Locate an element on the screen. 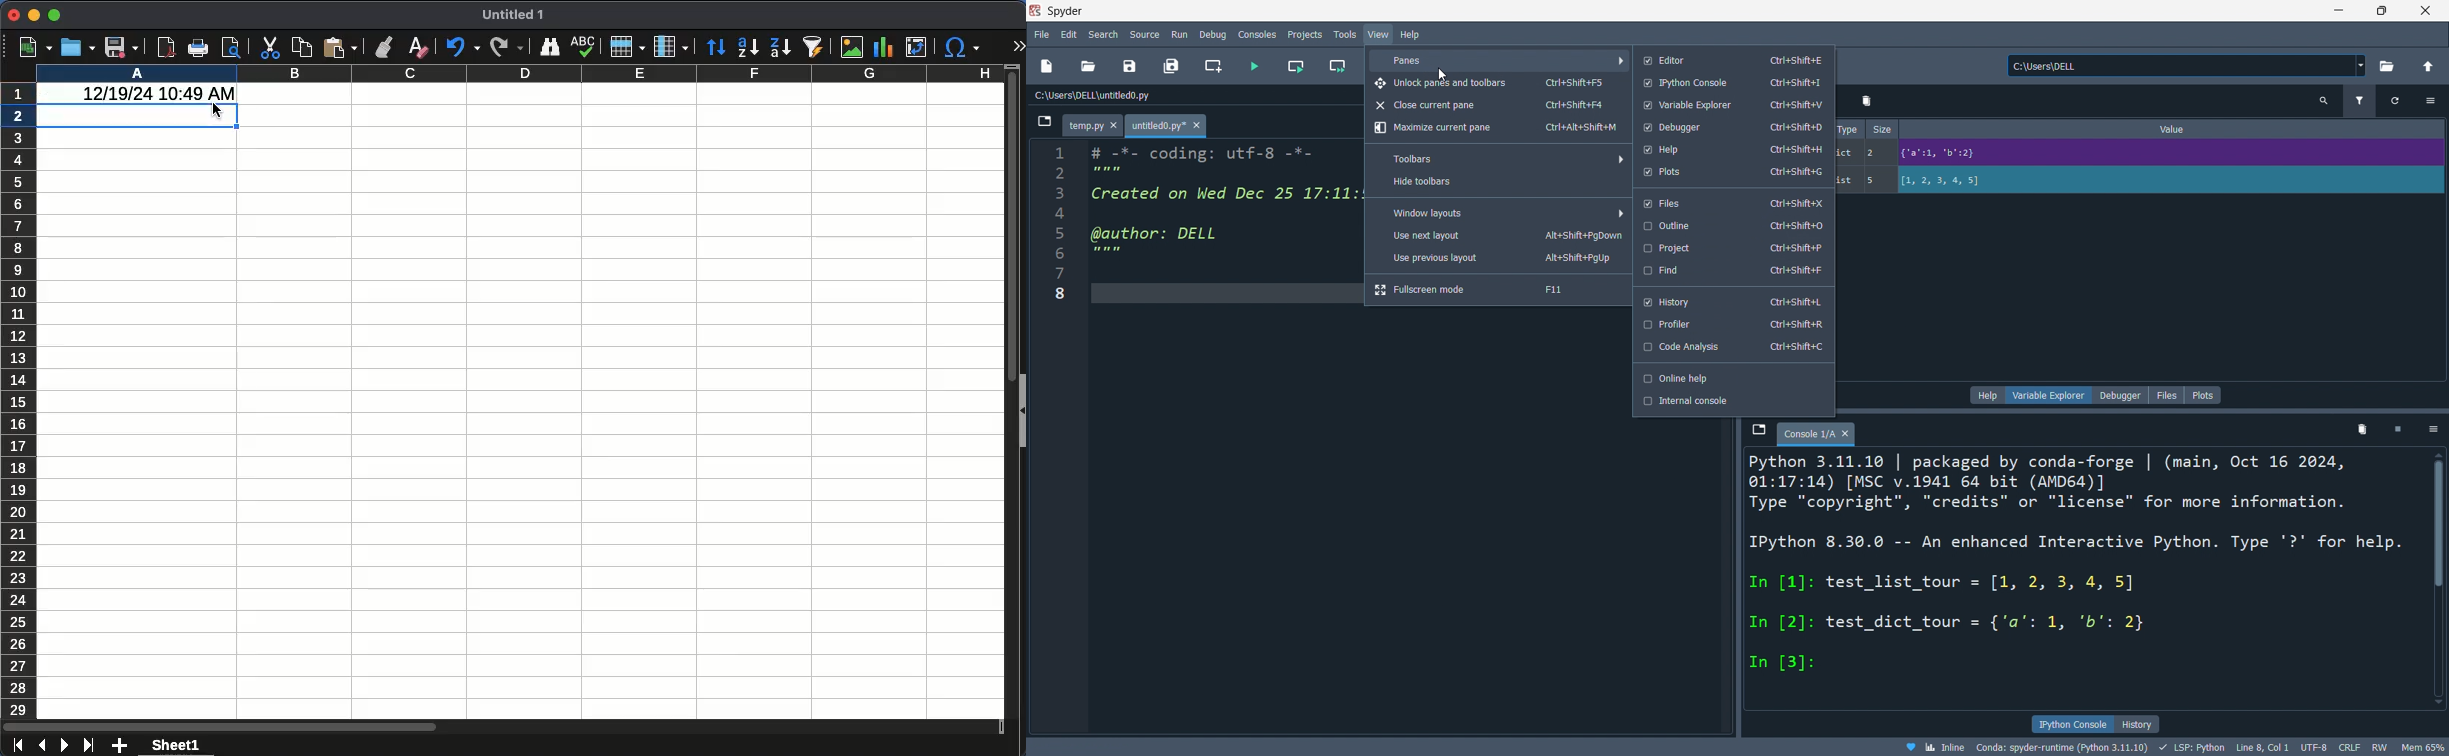 This screenshot has height=756, width=2464. consolesn is located at coordinates (1254, 35).